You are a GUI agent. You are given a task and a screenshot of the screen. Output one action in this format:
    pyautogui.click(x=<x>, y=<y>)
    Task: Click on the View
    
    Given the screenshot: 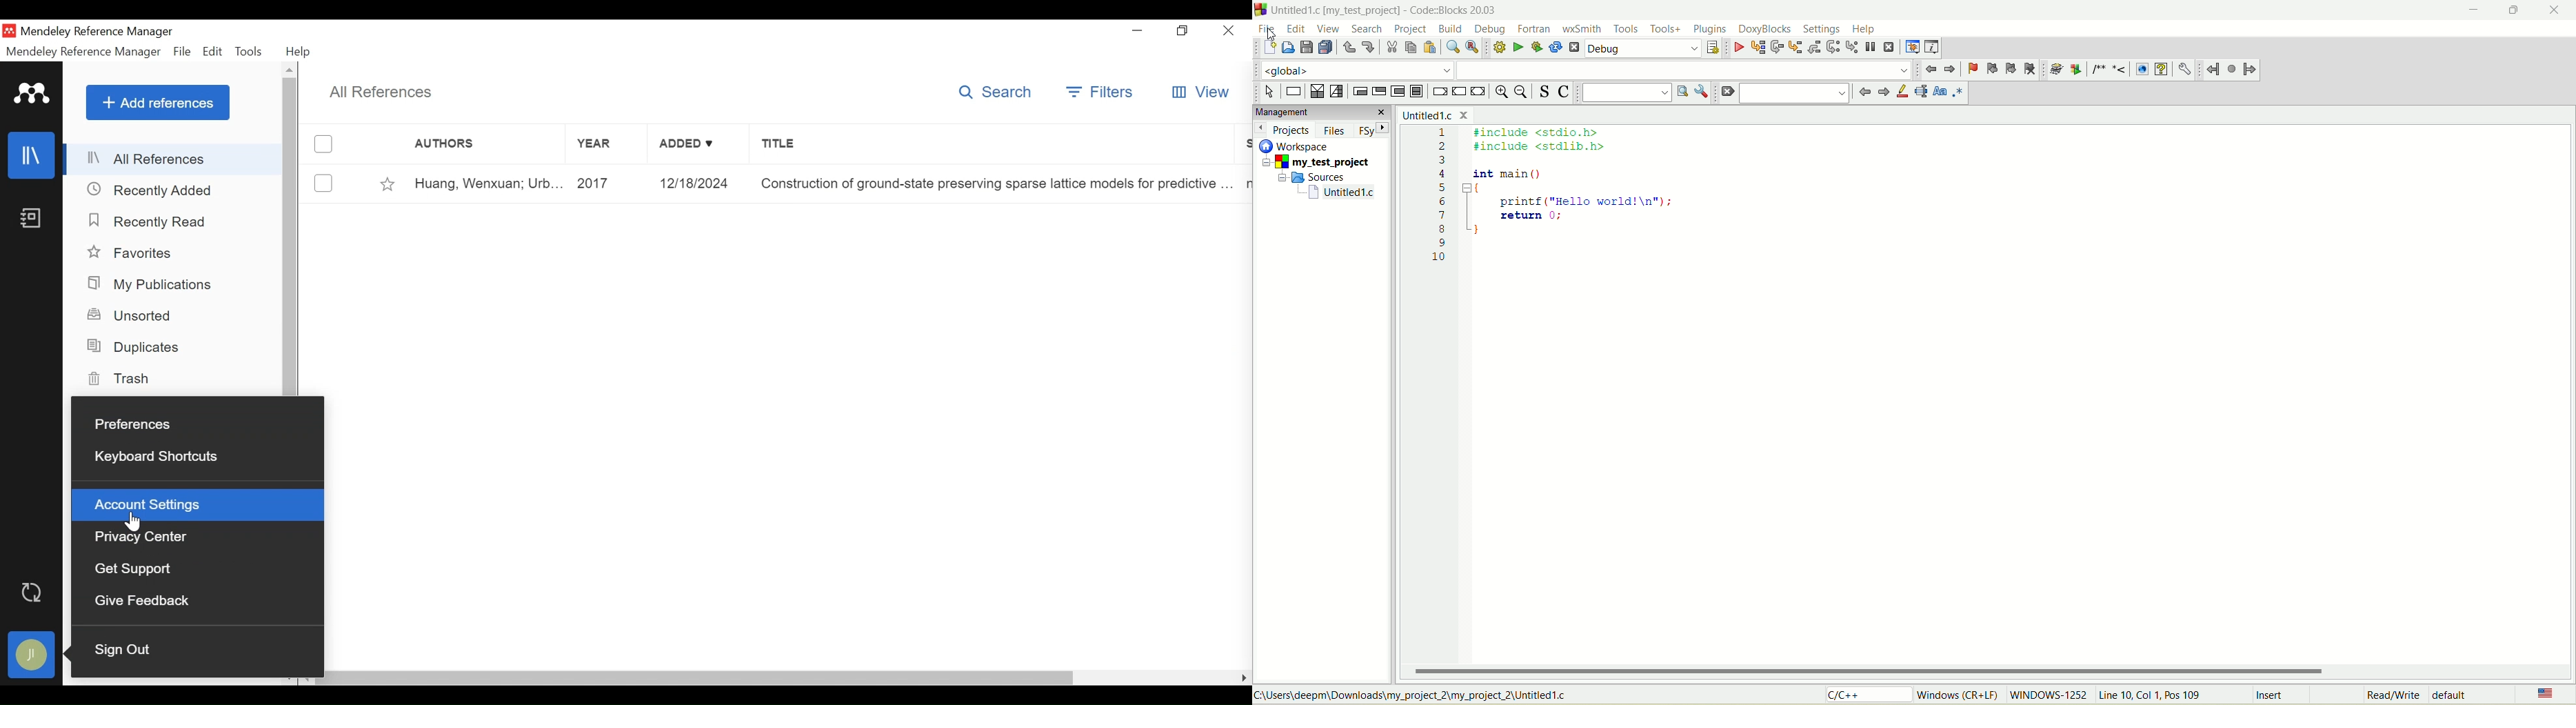 What is the action you would take?
    pyautogui.click(x=1203, y=92)
    